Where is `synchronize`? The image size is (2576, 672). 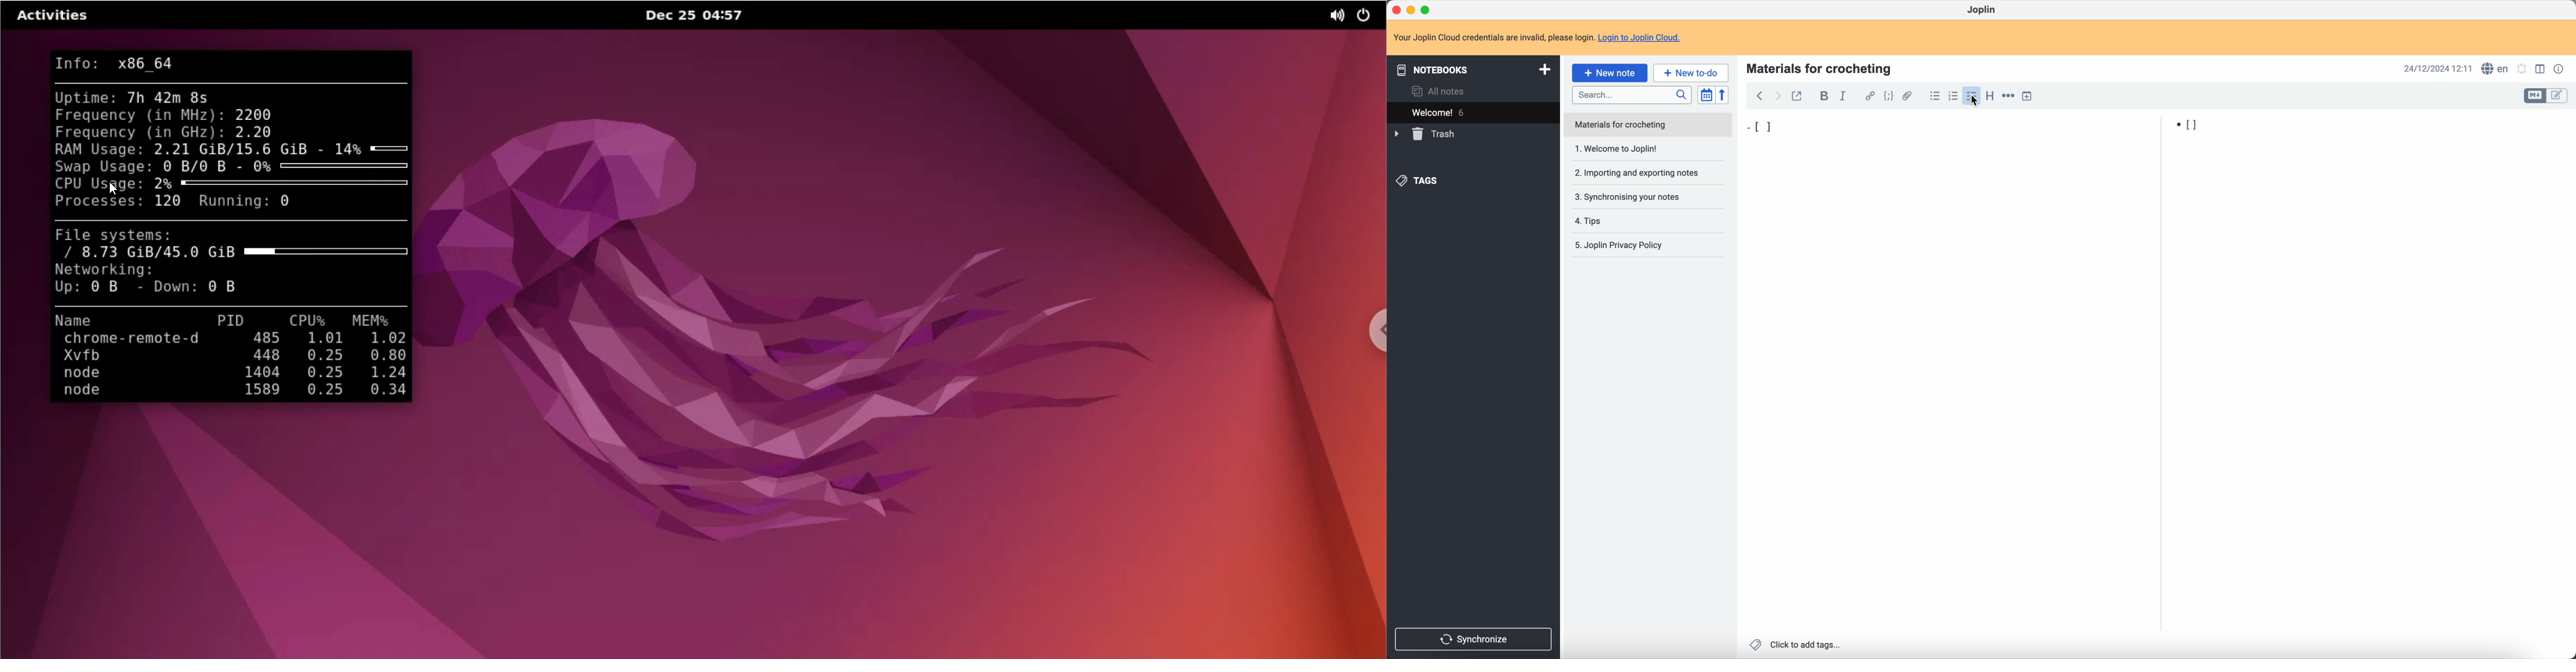
synchronize is located at coordinates (1474, 640).